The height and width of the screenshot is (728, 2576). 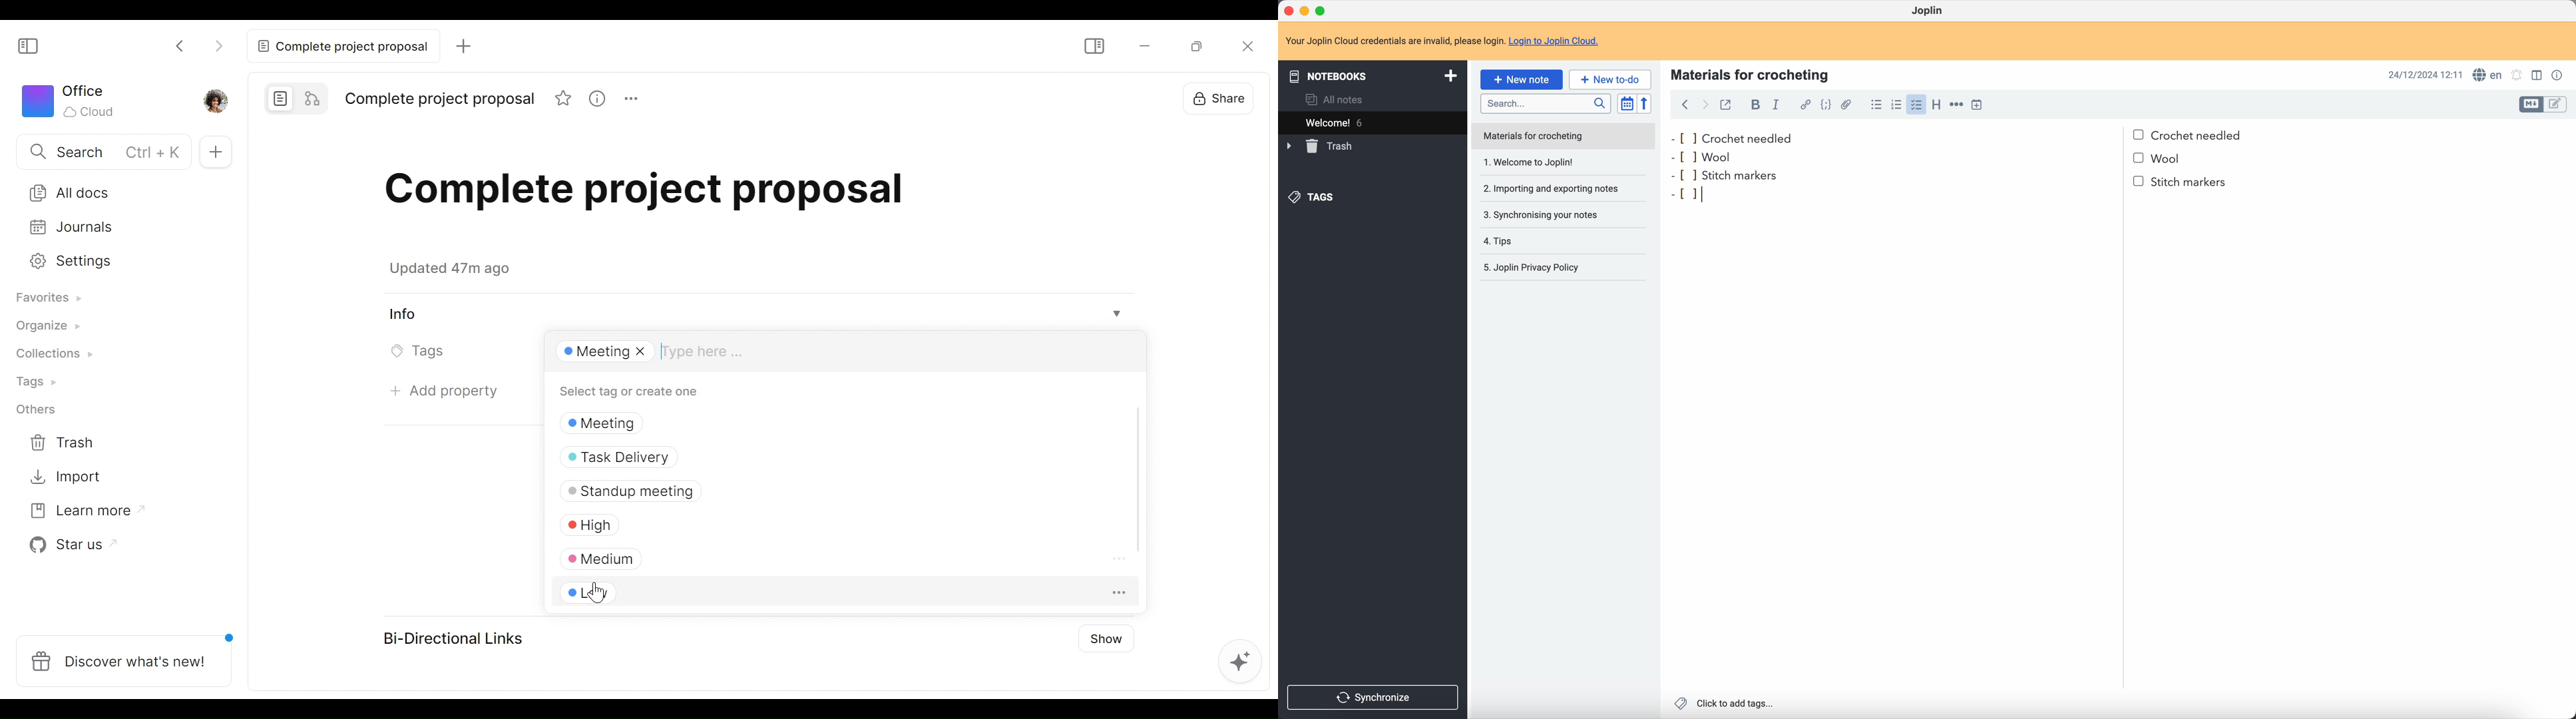 What do you see at coordinates (1778, 104) in the screenshot?
I see `italic` at bounding box center [1778, 104].